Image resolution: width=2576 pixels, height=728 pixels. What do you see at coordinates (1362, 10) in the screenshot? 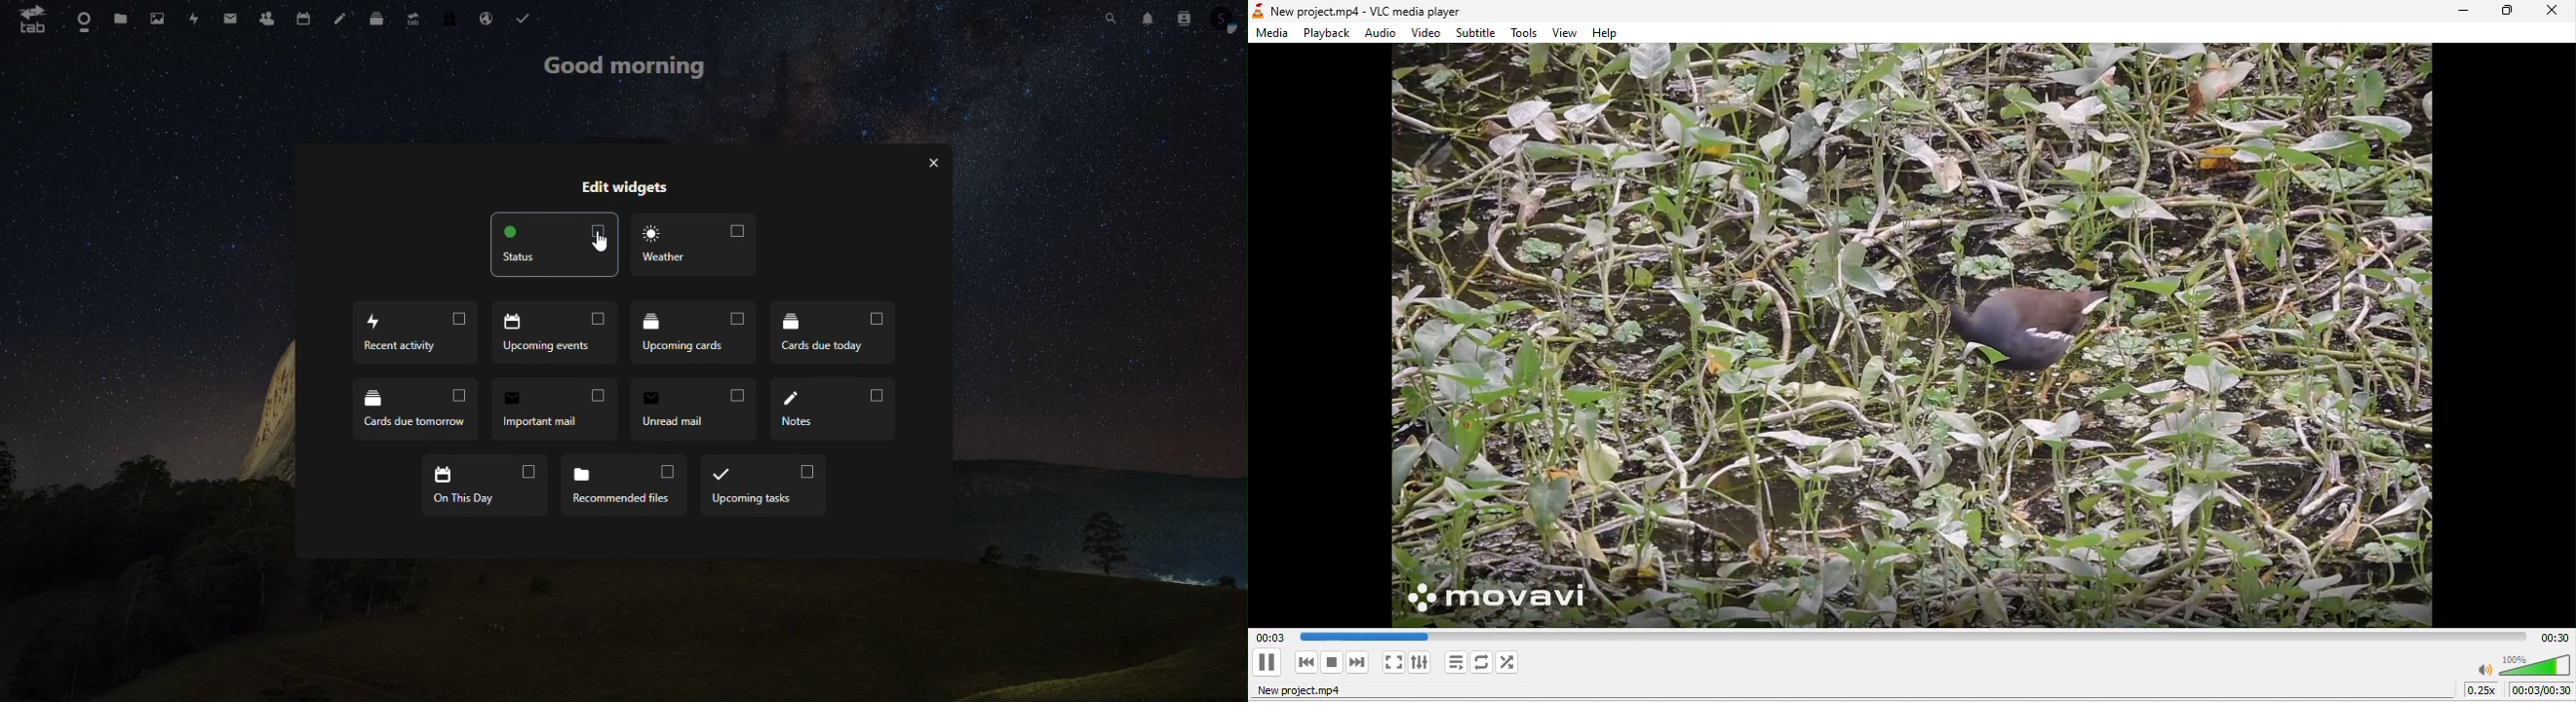
I see `New project.mp4 - VLC media player` at bounding box center [1362, 10].